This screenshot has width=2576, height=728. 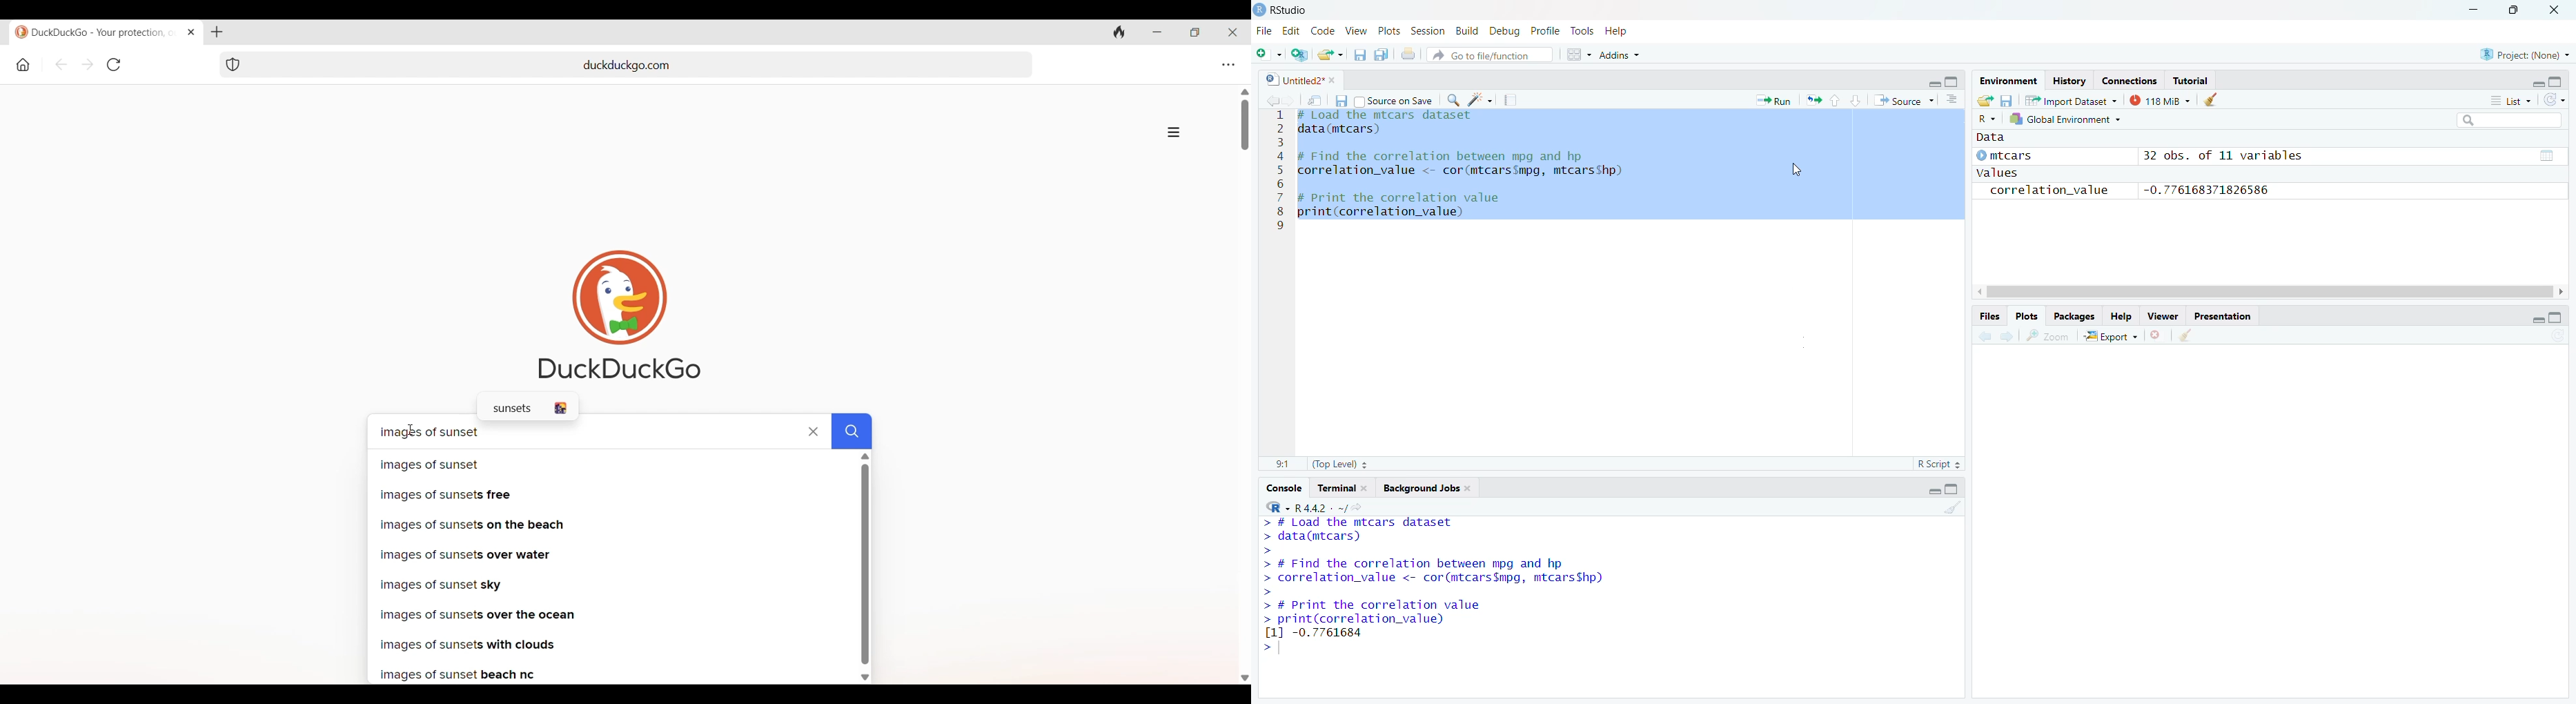 What do you see at coordinates (1796, 168) in the screenshot?
I see `Cursor` at bounding box center [1796, 168].